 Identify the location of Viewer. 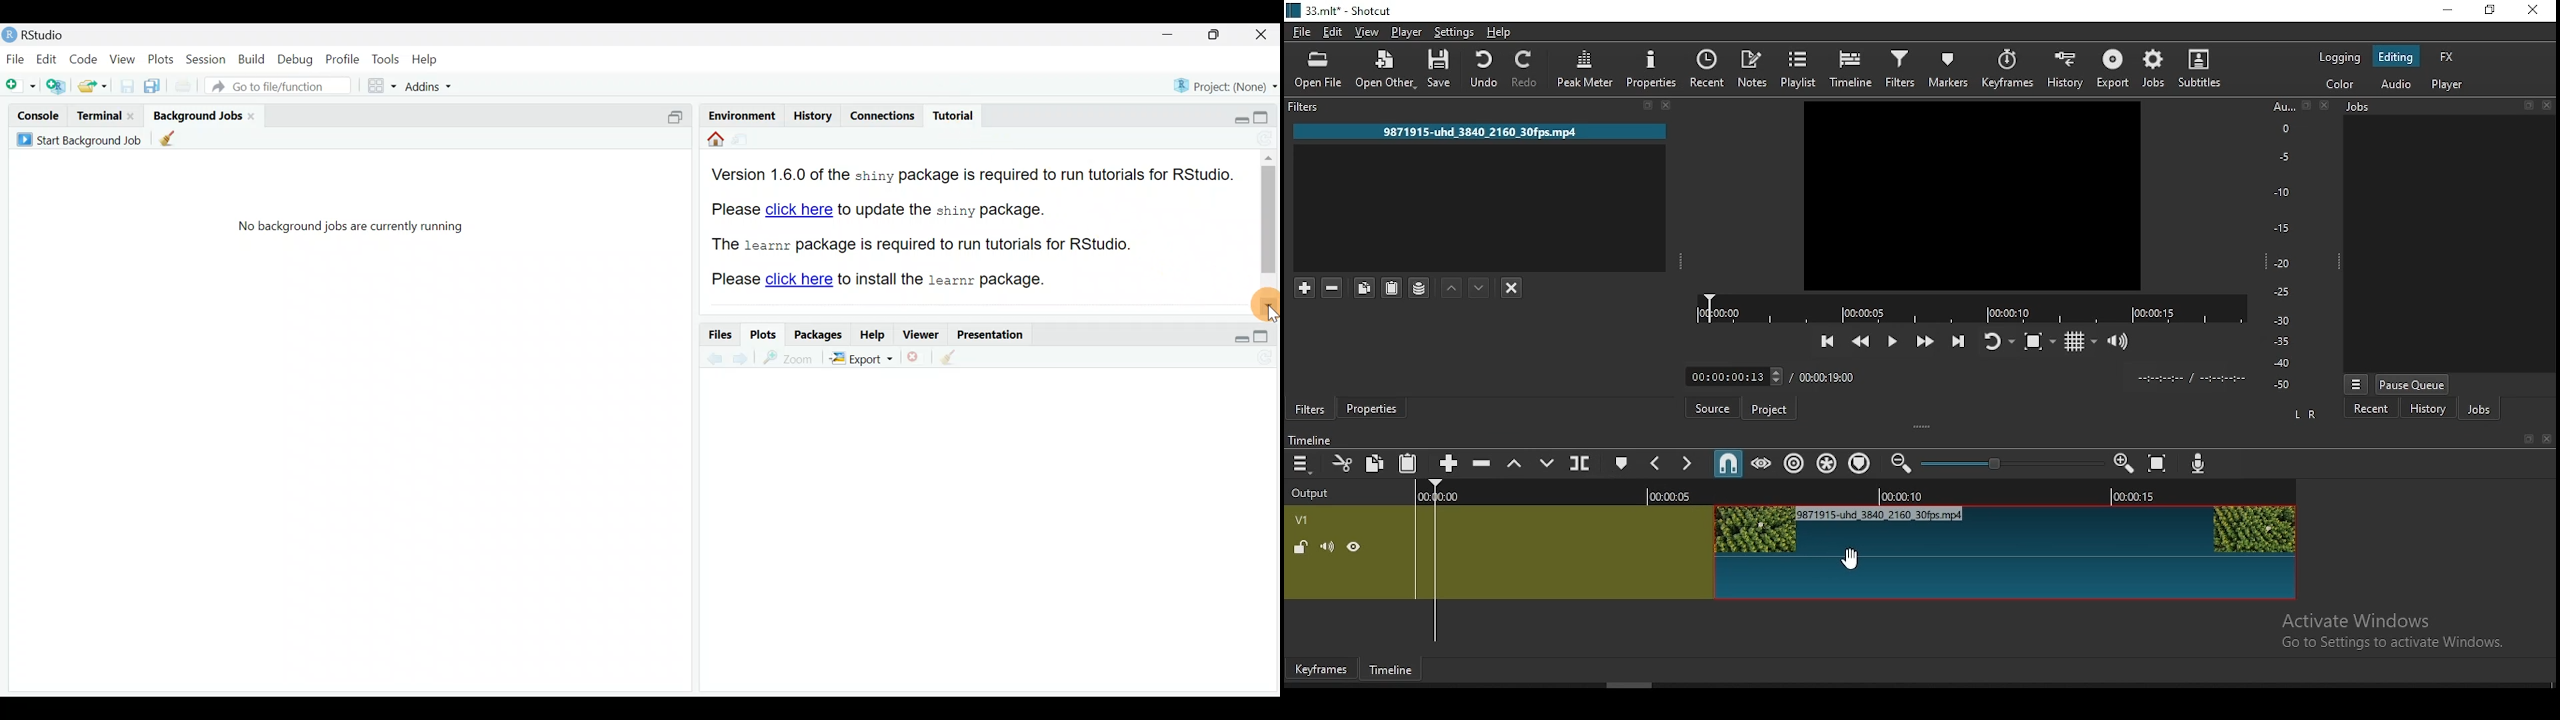
(924, 334).